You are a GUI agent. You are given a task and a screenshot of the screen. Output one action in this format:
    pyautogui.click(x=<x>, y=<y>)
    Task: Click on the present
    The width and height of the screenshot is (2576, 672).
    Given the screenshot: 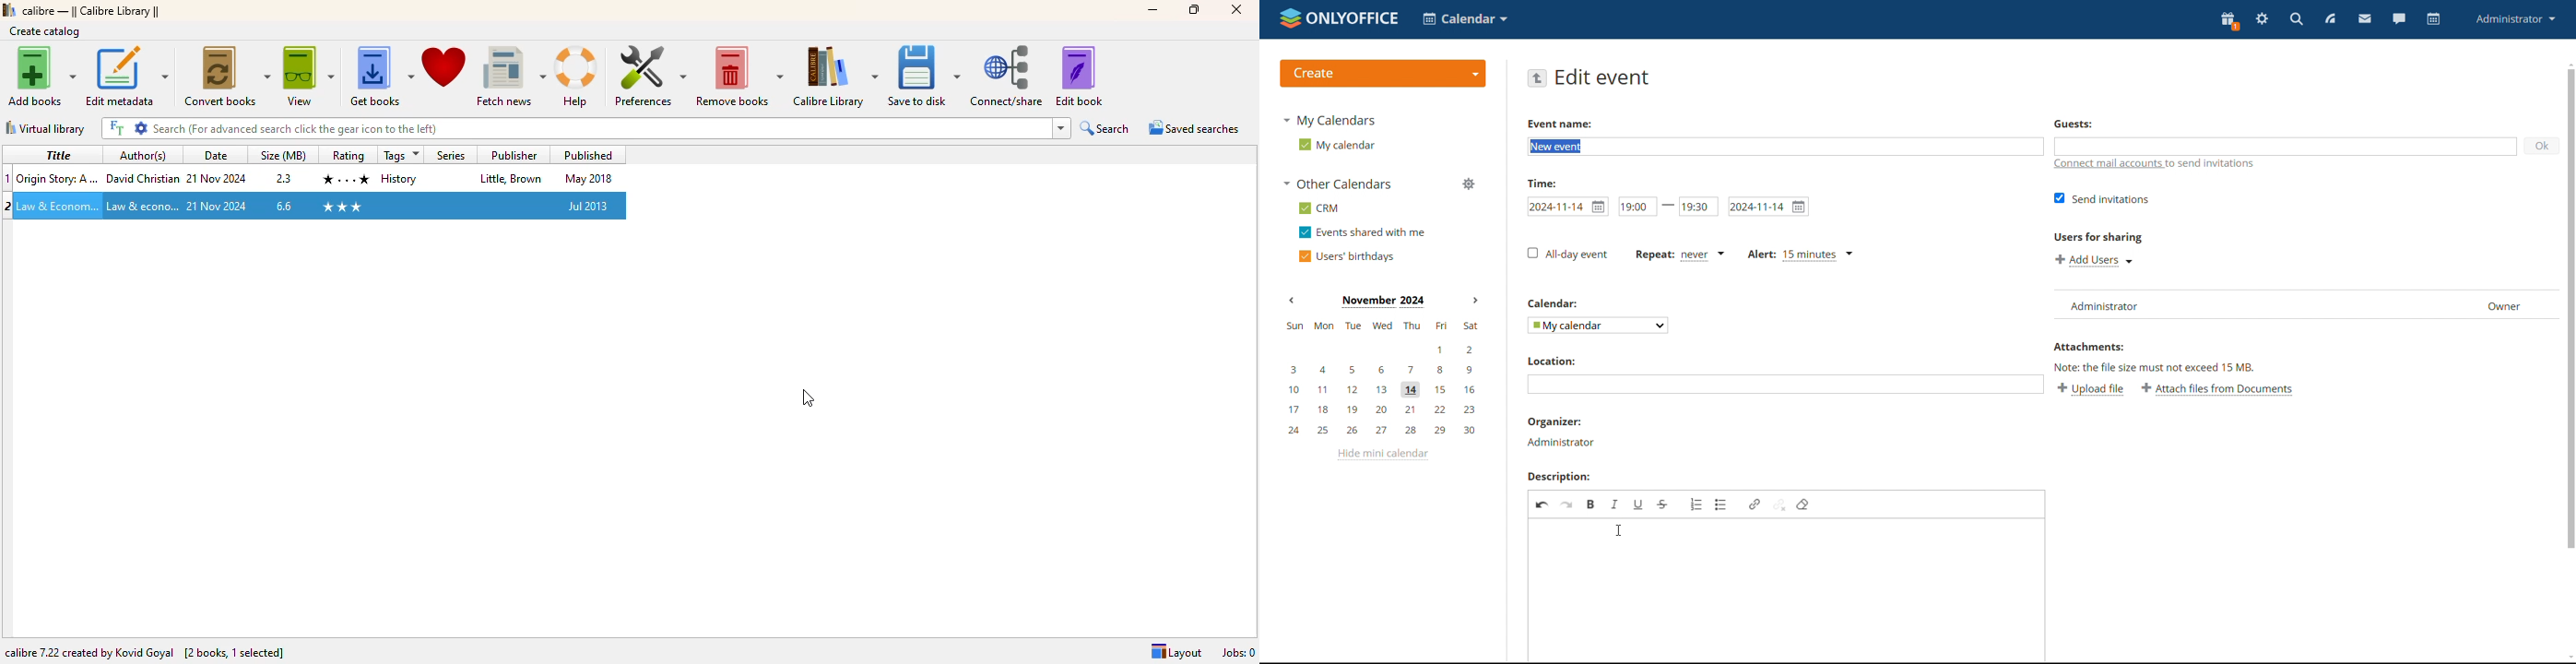 What is the action you would take?
    pyautogui.click(x=2228, y=21)
    